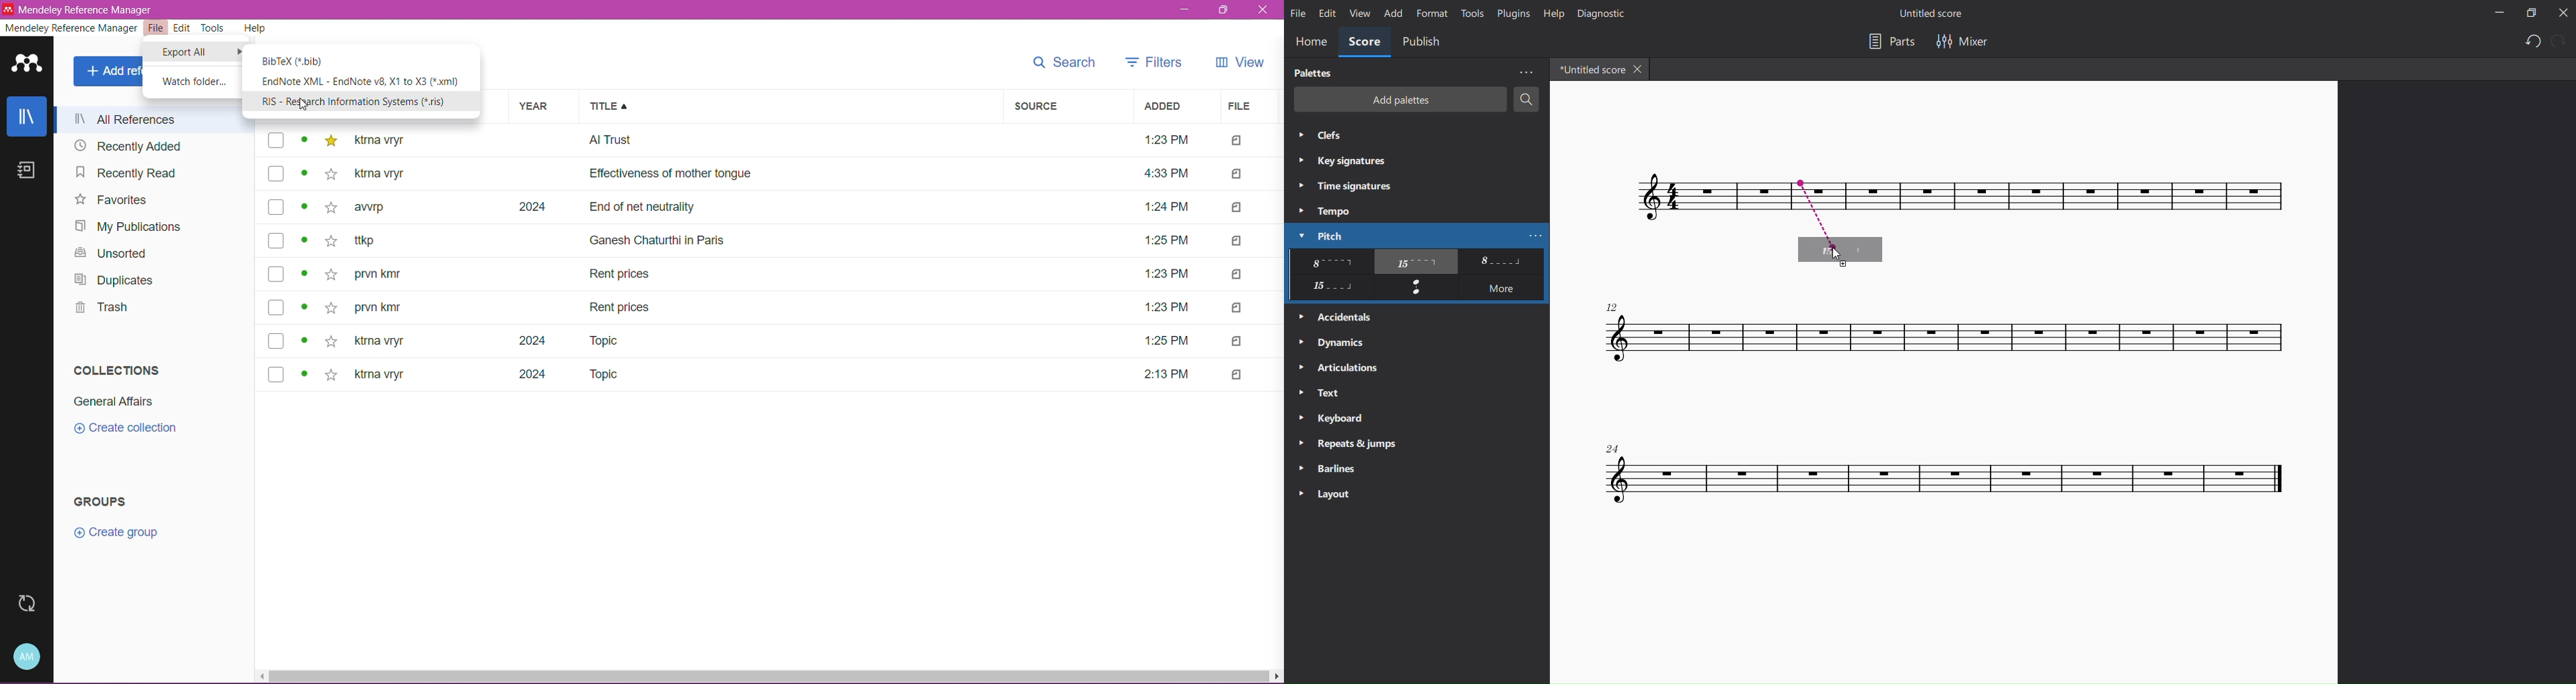 The image size is (2576, 700). What do you see at coordinates (183, 28) in the screenshot?
I see `Edit` at bounding box center [183, 28].